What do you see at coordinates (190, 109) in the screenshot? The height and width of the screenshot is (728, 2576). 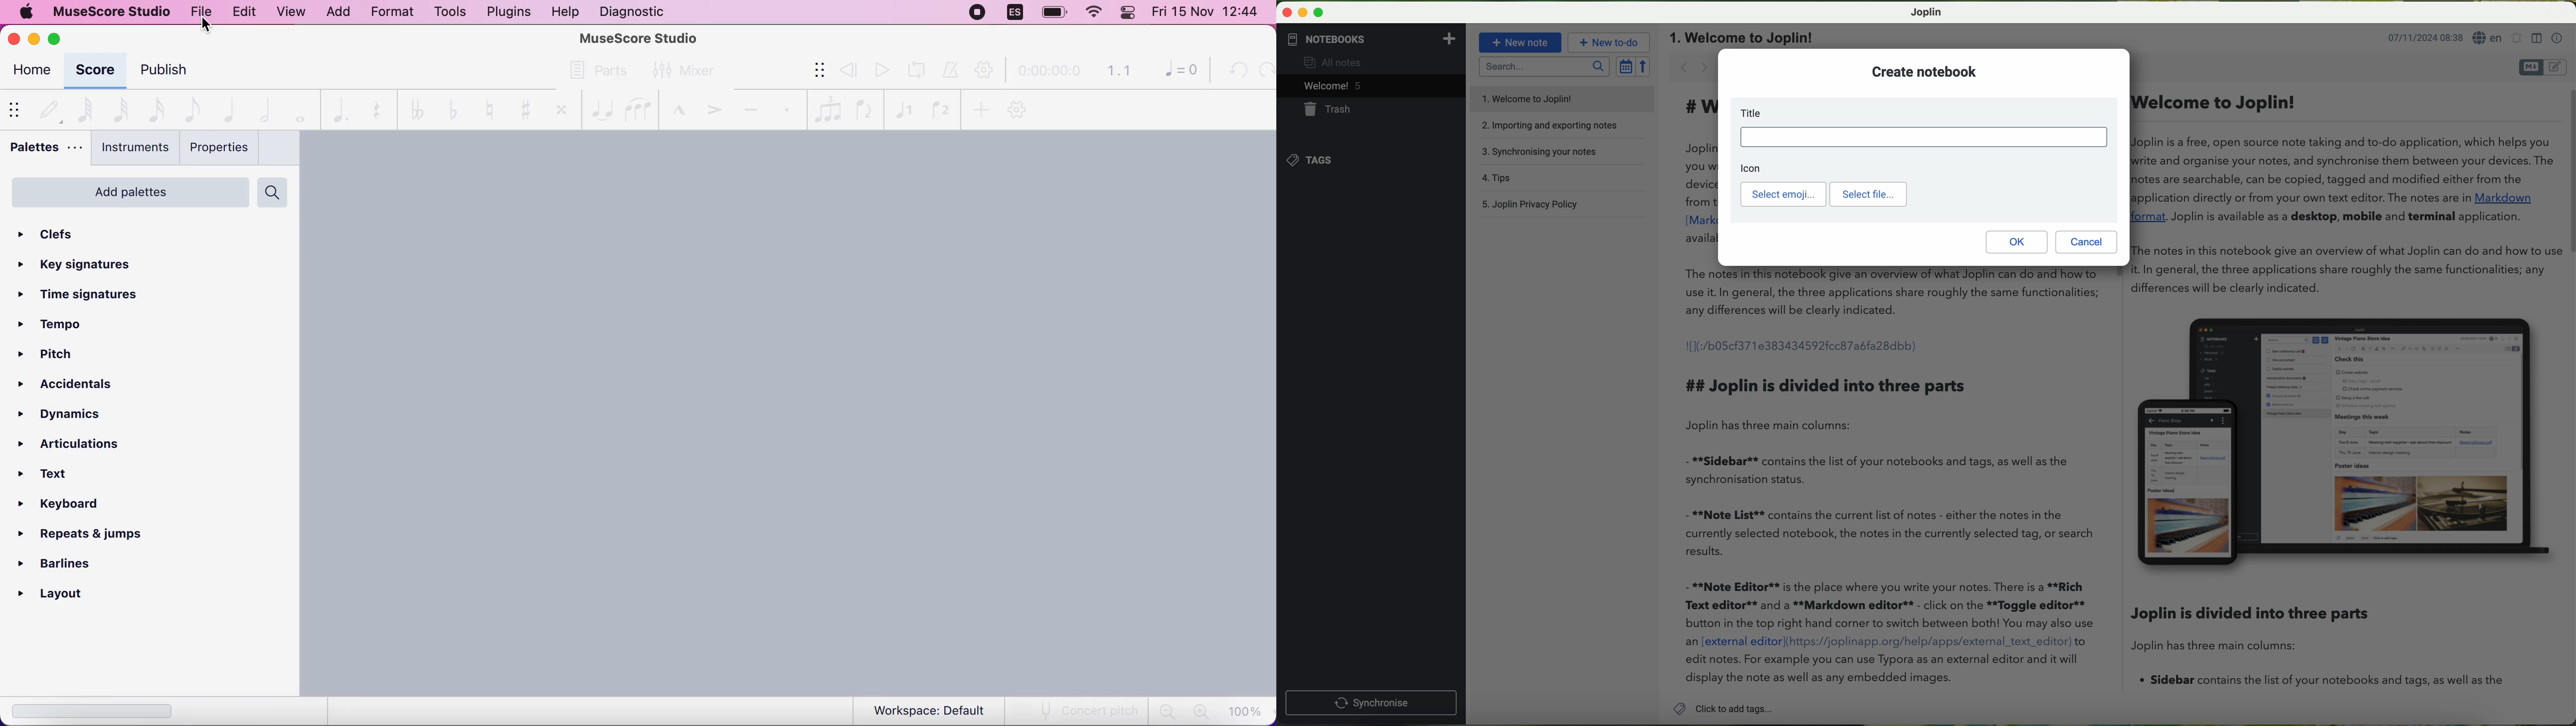 I see `eight note` at bounding box center [190, 109].